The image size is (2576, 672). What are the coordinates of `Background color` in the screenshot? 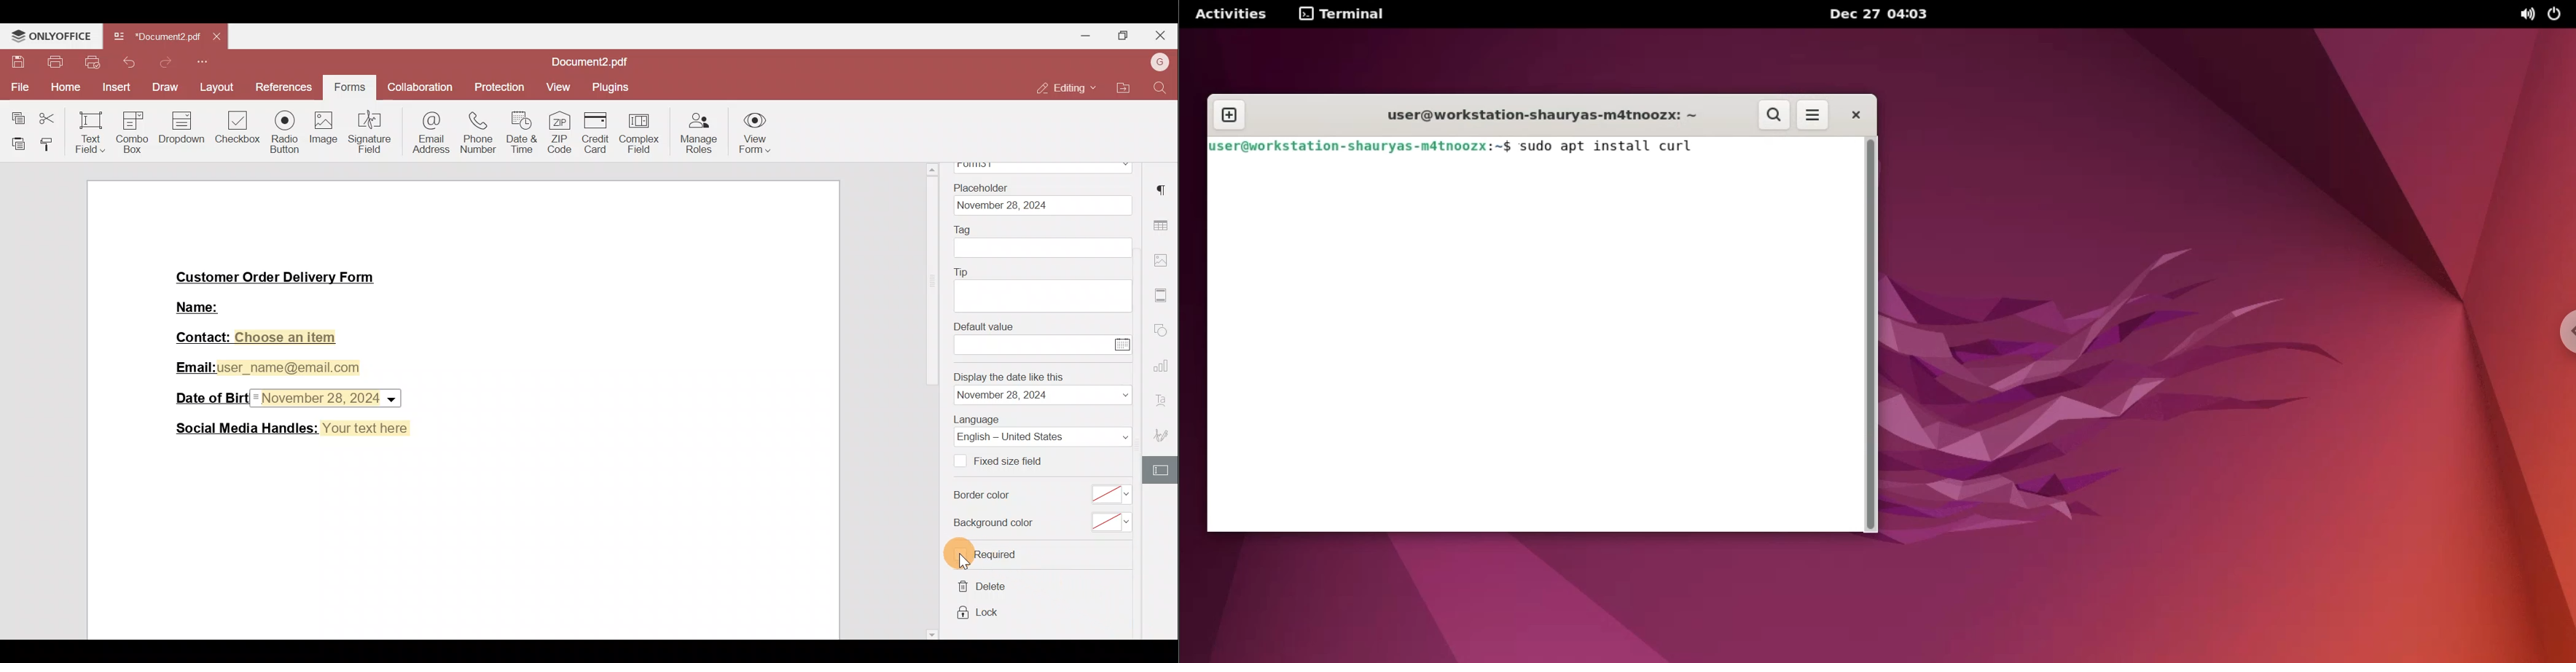 It's located at (997, 522).